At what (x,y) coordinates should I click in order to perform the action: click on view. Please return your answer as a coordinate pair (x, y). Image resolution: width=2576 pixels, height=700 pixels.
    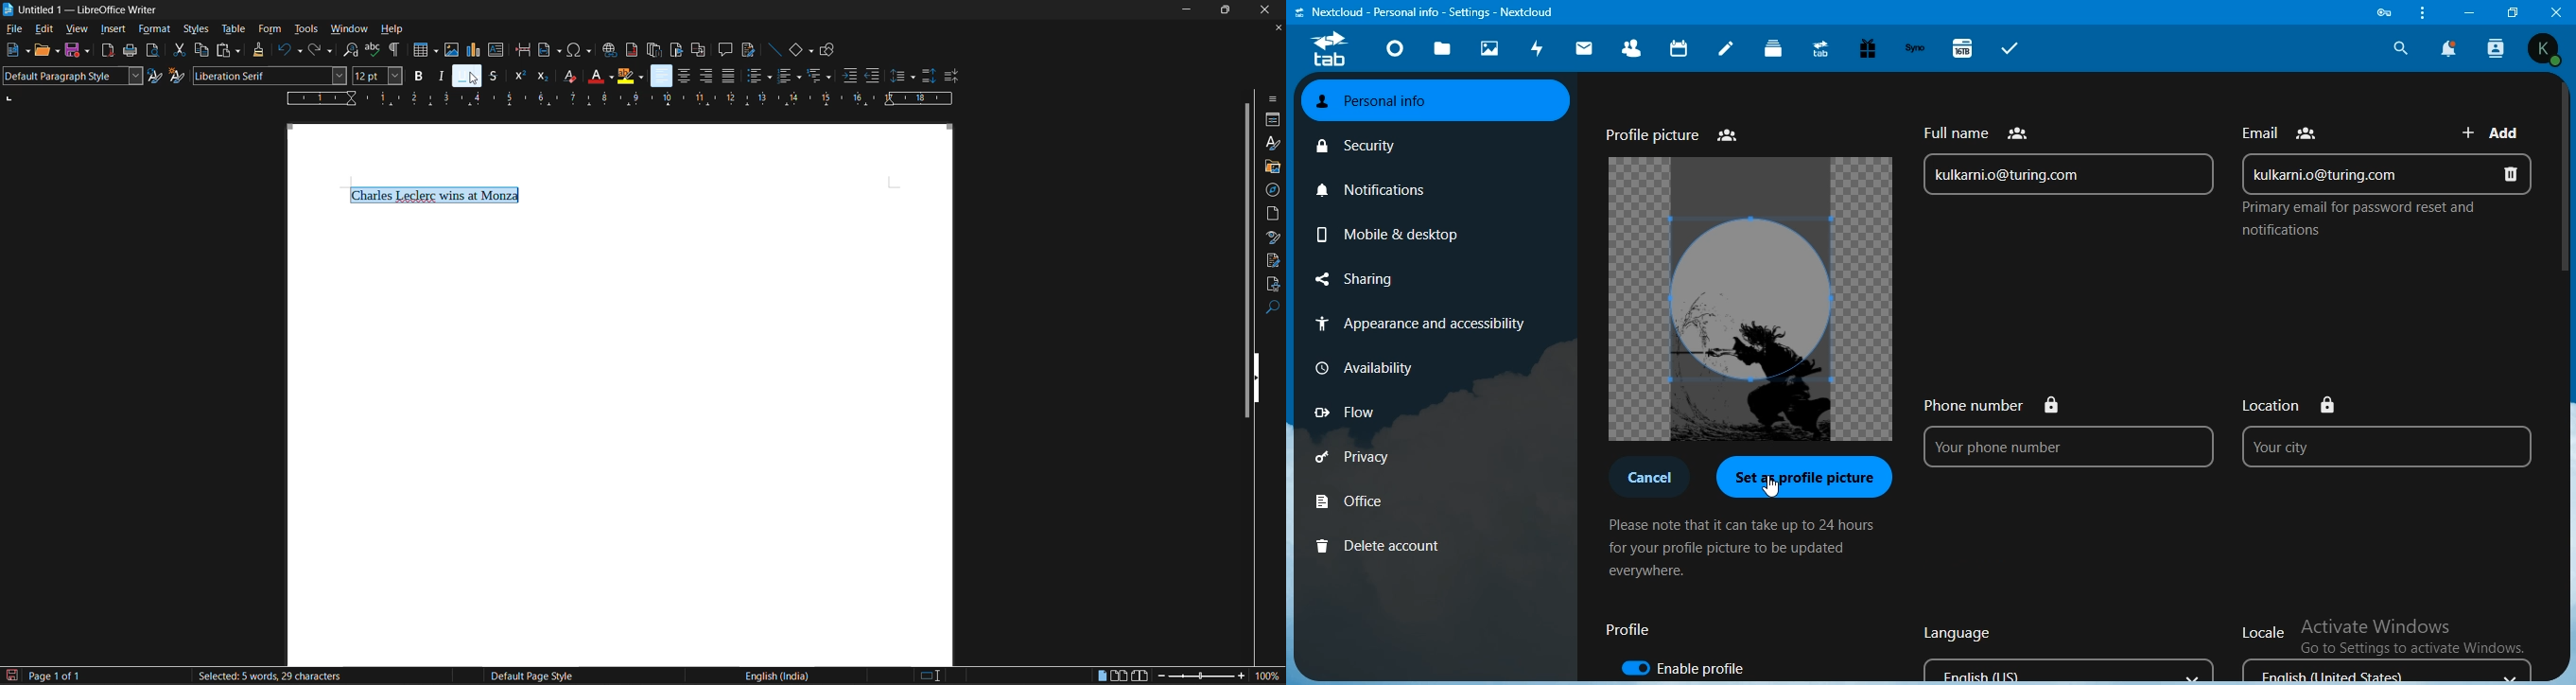
    Looking at the image, I should click on (75, 31).